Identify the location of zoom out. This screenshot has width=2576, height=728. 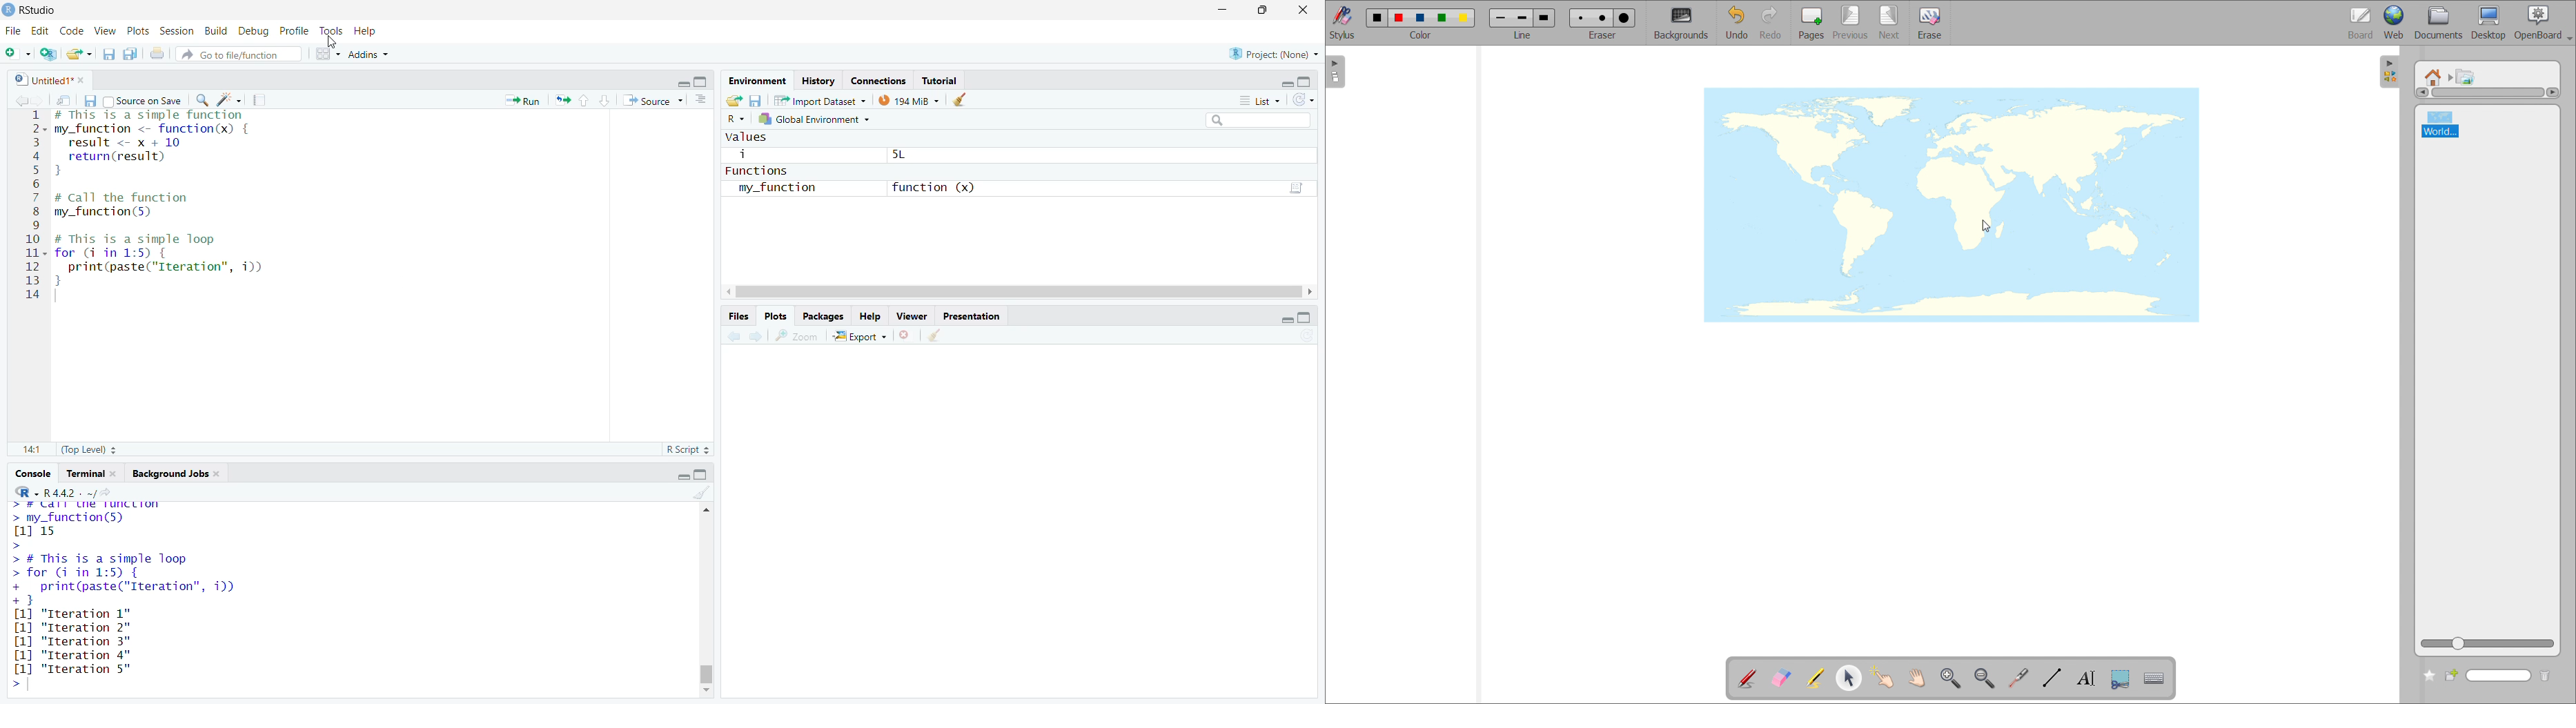
(1984, 679).